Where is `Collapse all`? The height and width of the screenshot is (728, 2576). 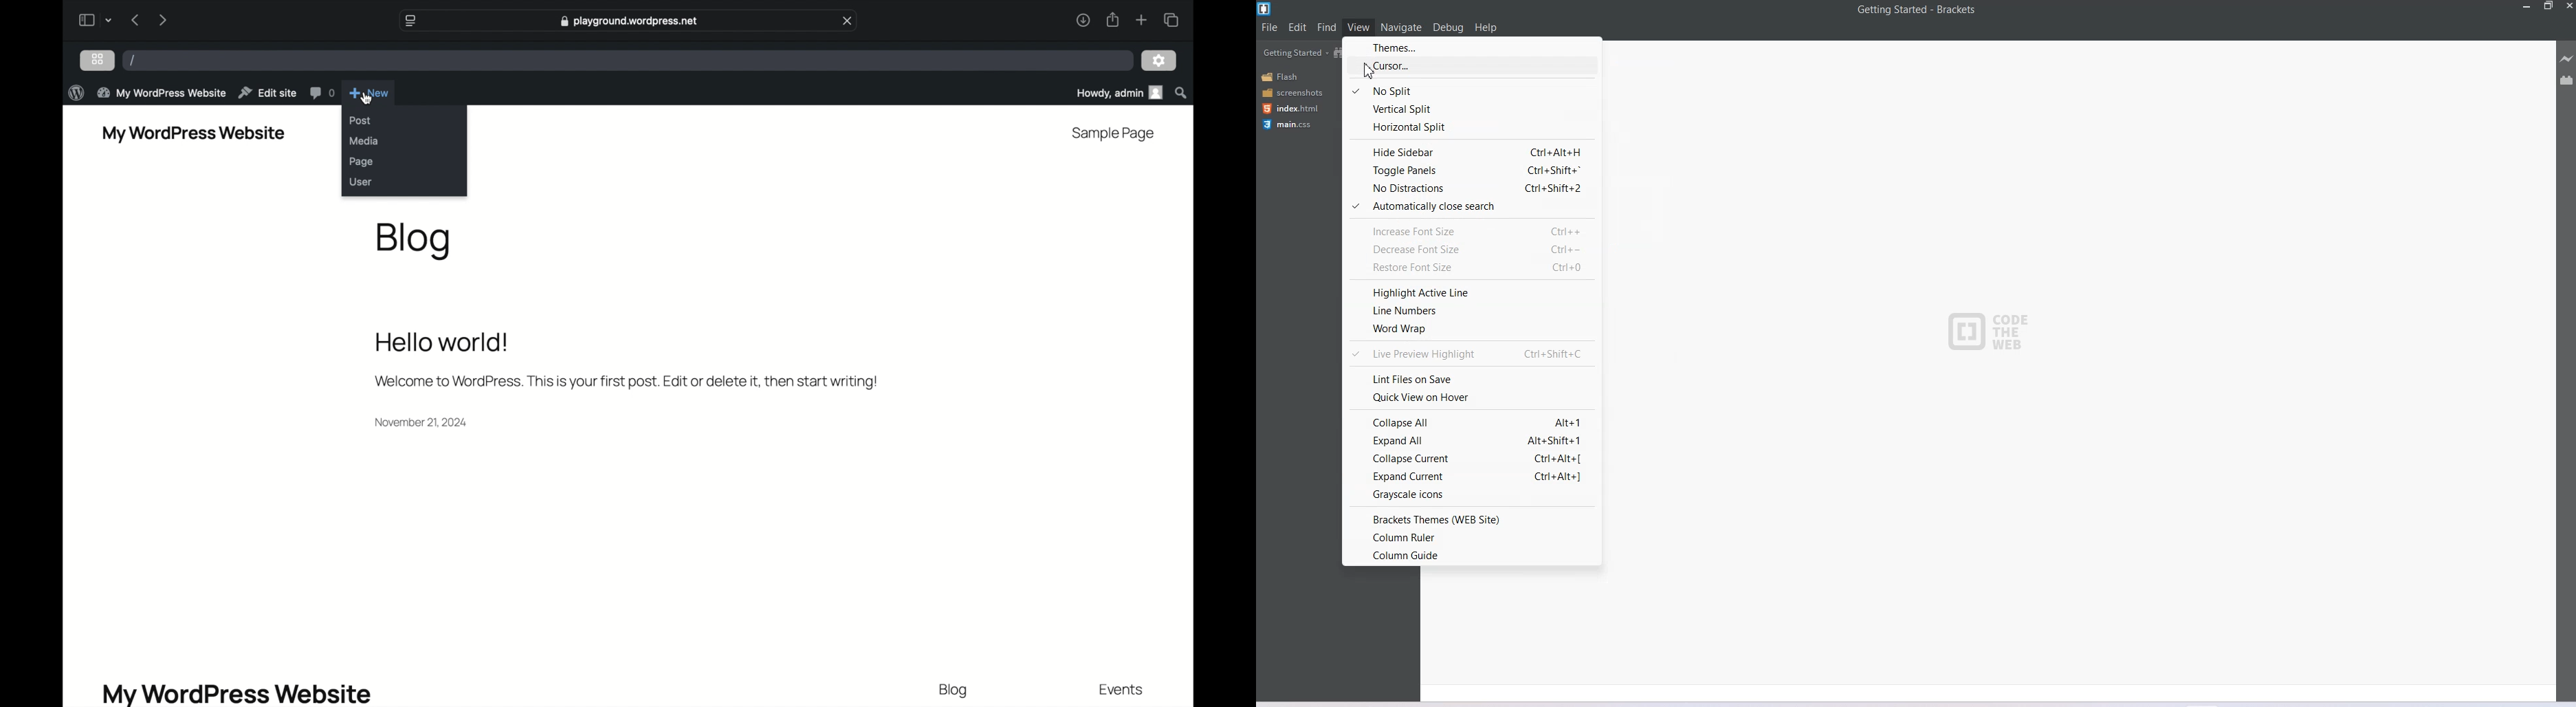 Collapse all is located at coordinates (1471, 421).